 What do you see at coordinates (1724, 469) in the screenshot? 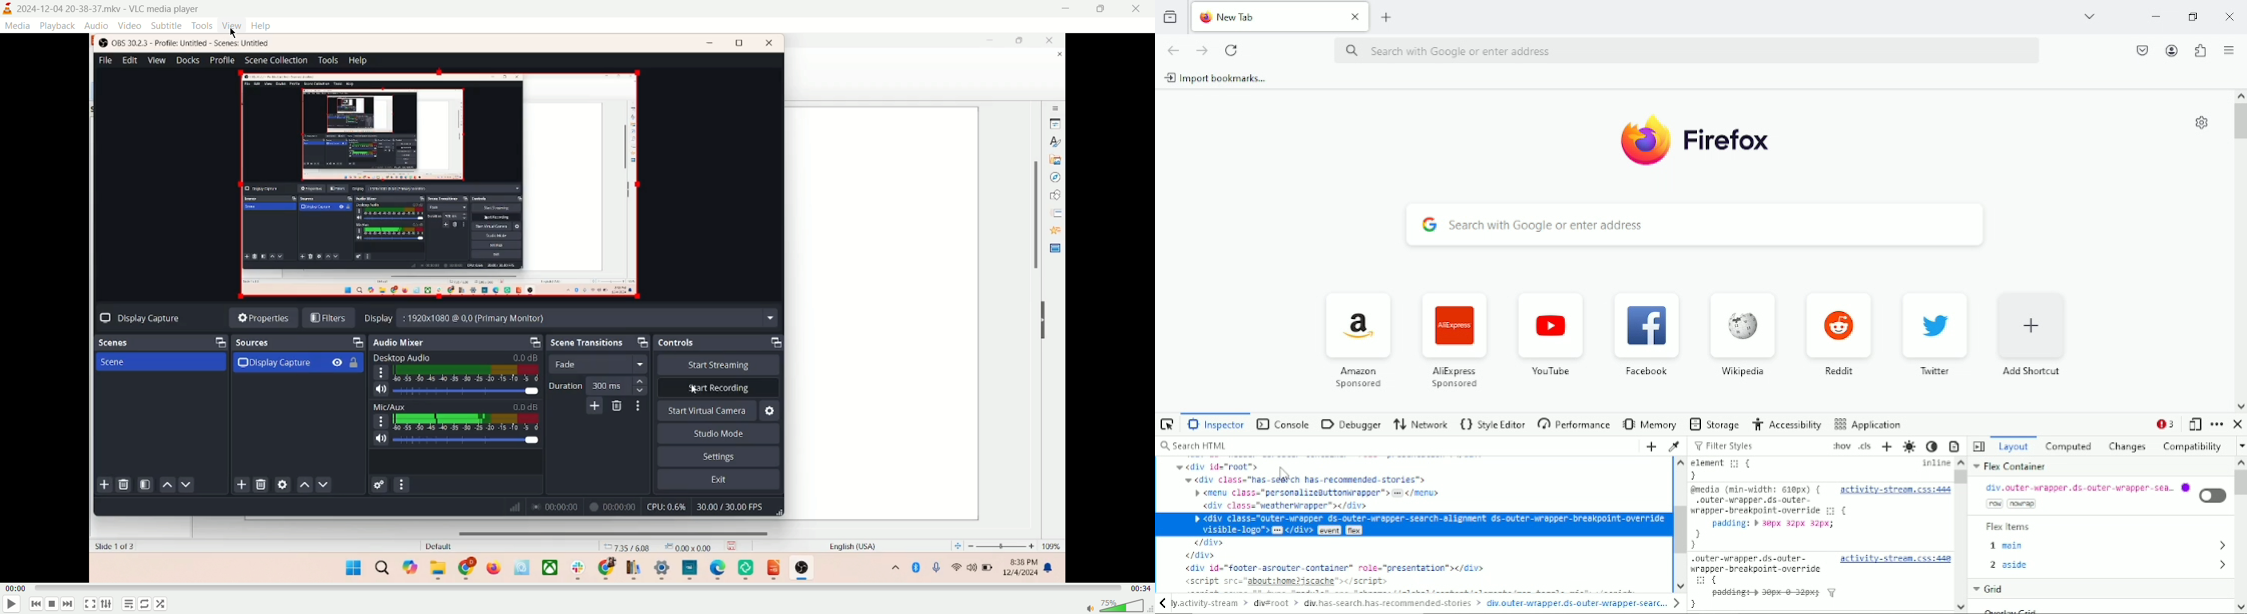
I see `element [] ()` at bounding box center [1724, 469].